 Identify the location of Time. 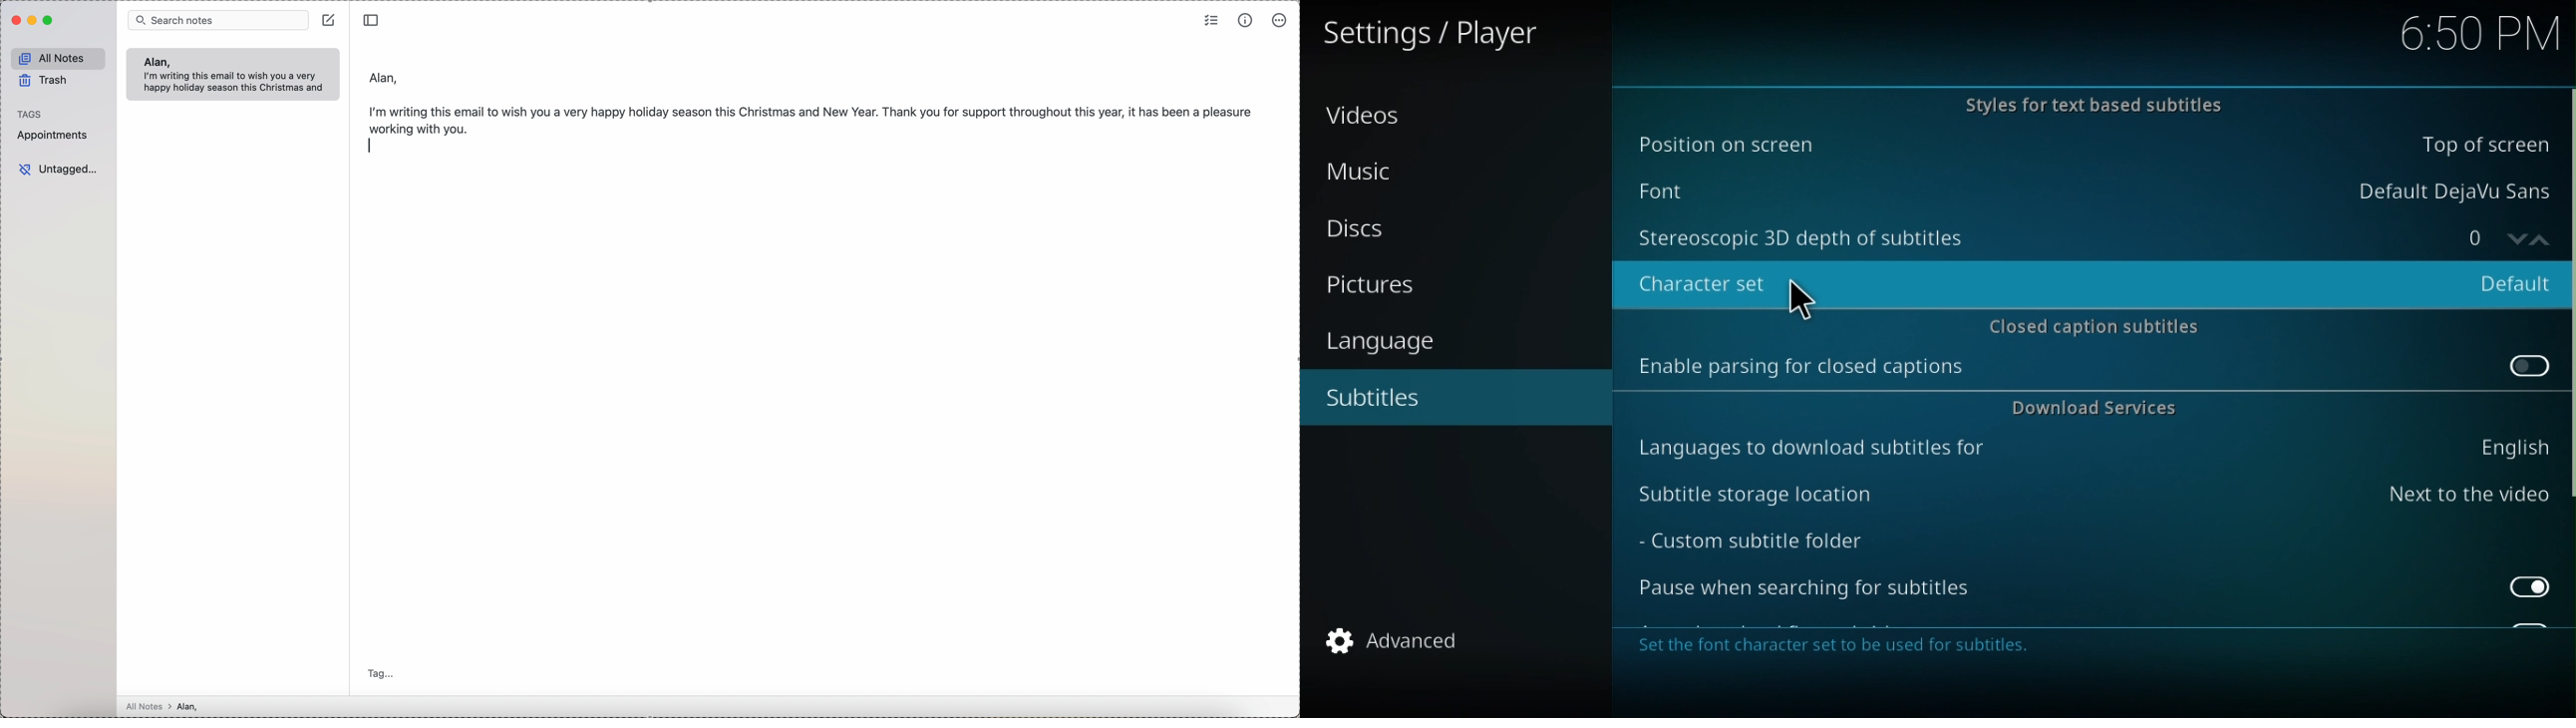
(2475, 33).